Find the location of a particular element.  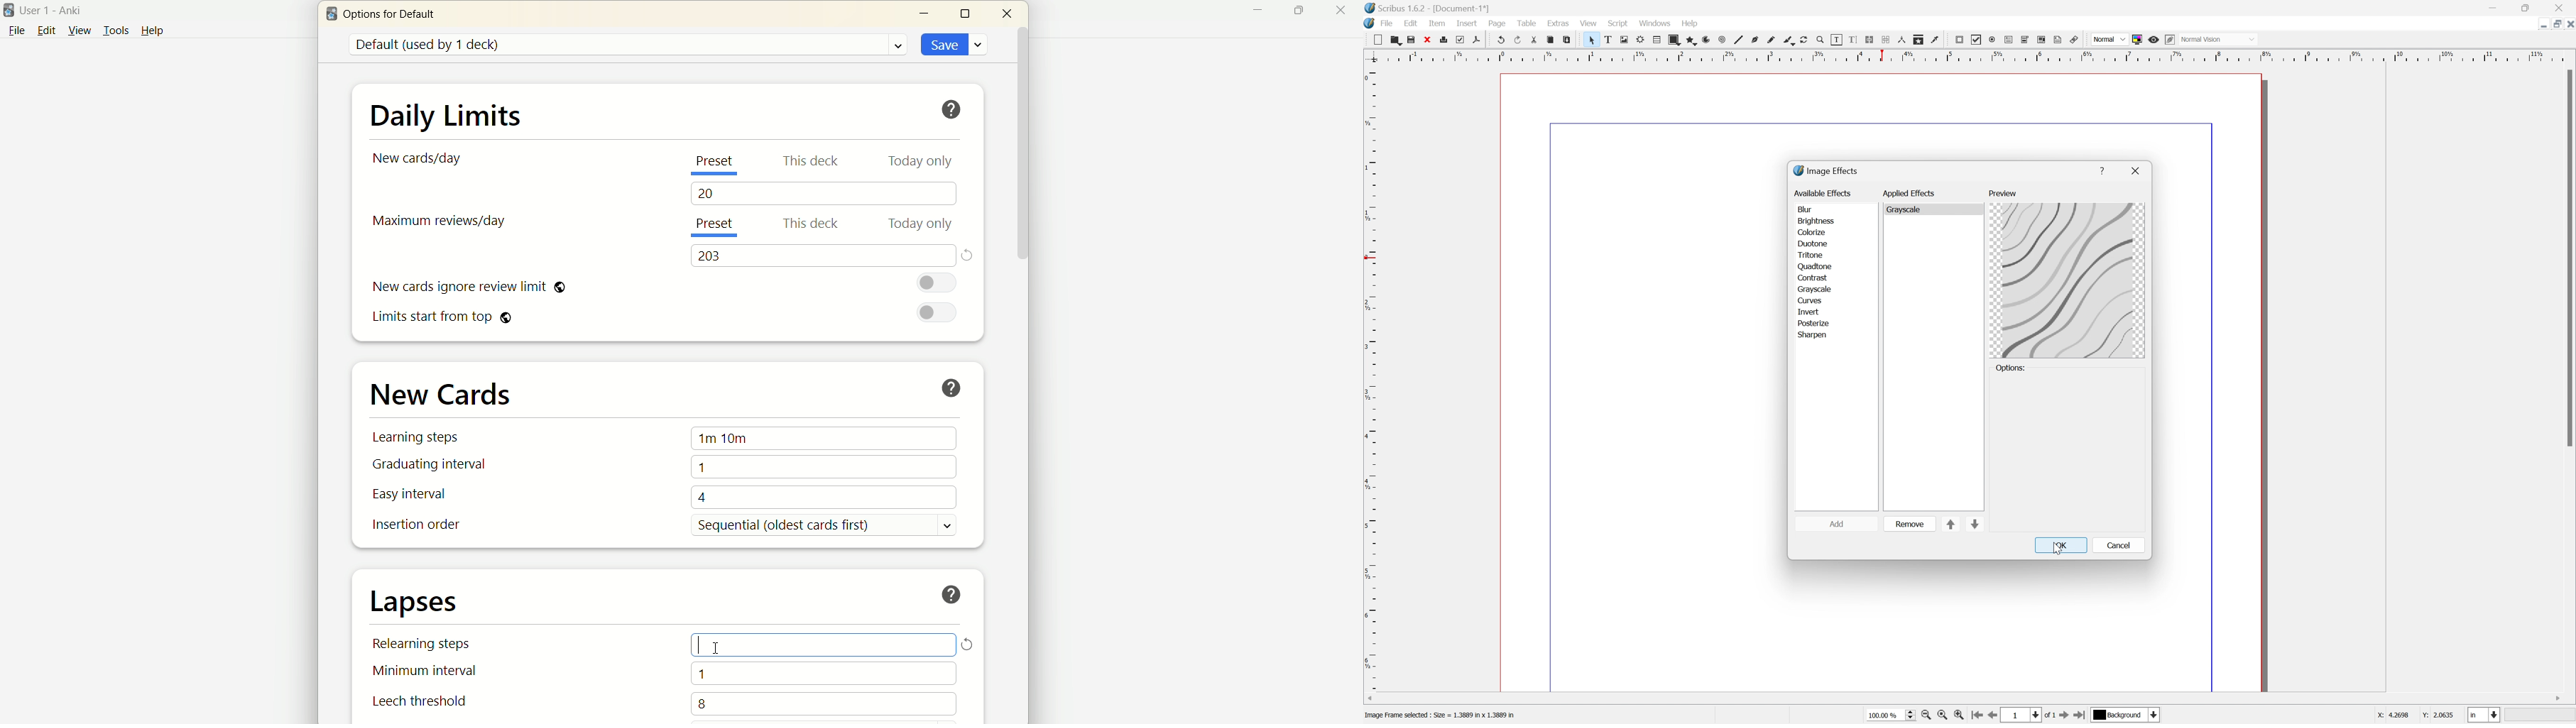

help is located at coordinates (954, 385).